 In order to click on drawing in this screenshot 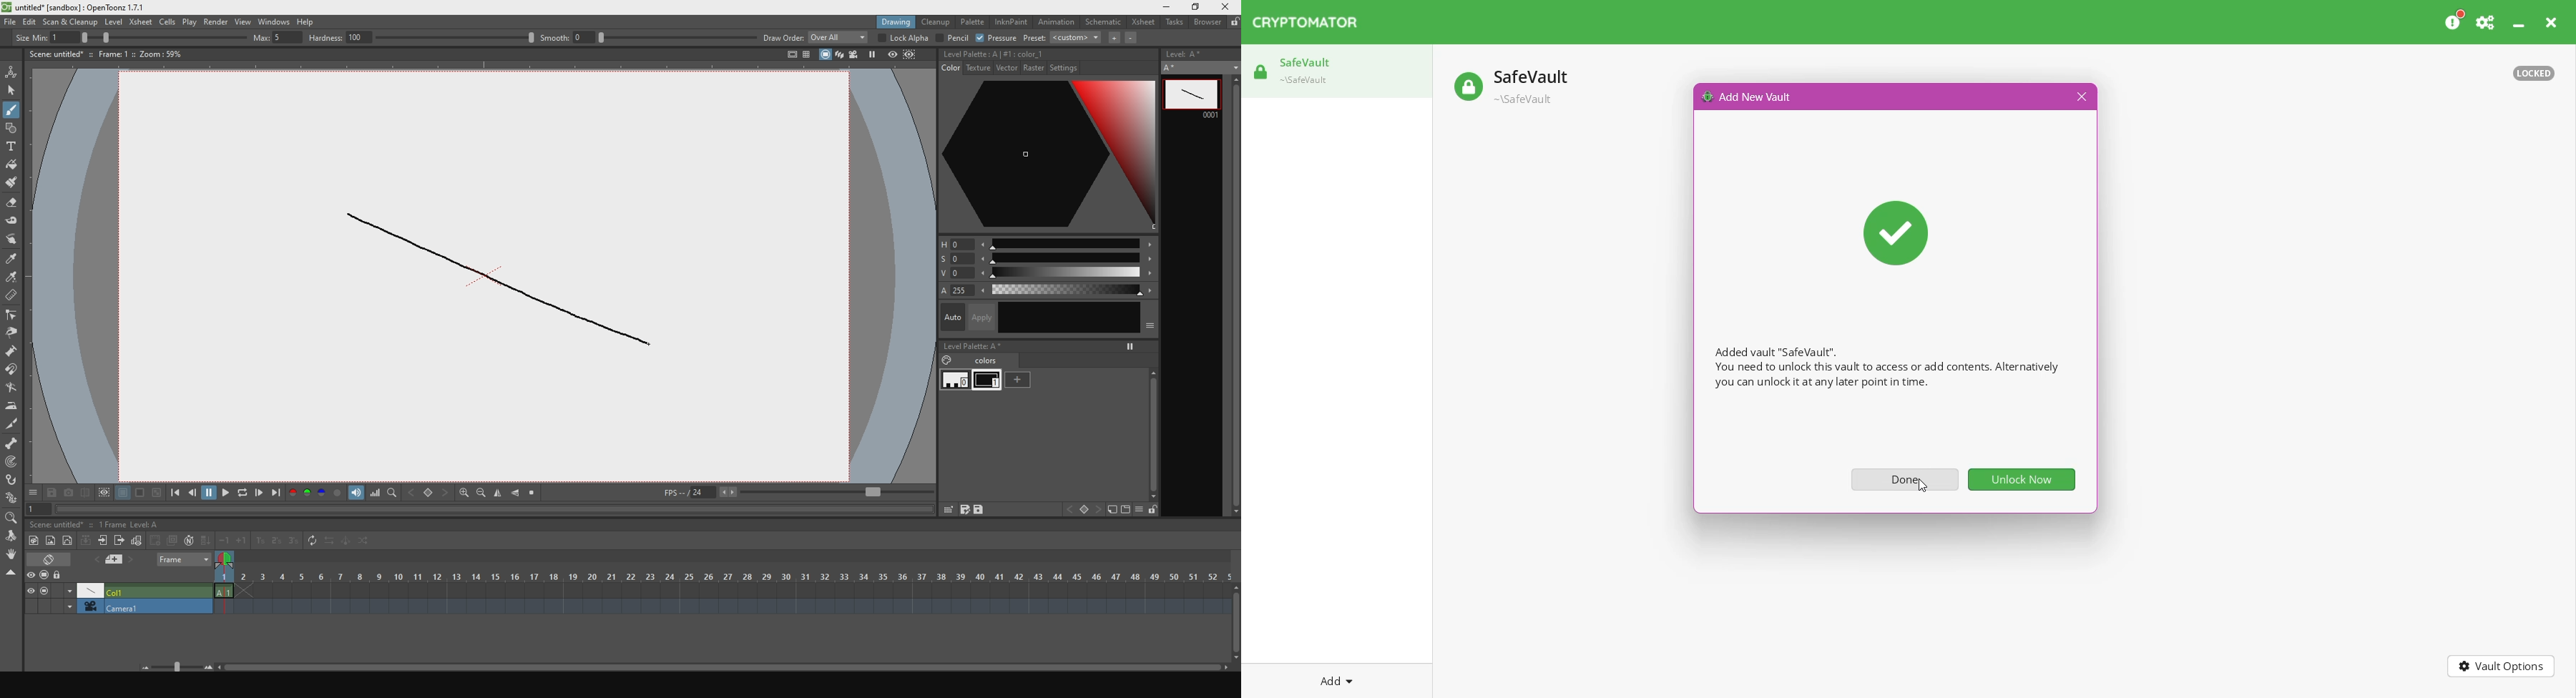, I will do `click(888, 23)`.